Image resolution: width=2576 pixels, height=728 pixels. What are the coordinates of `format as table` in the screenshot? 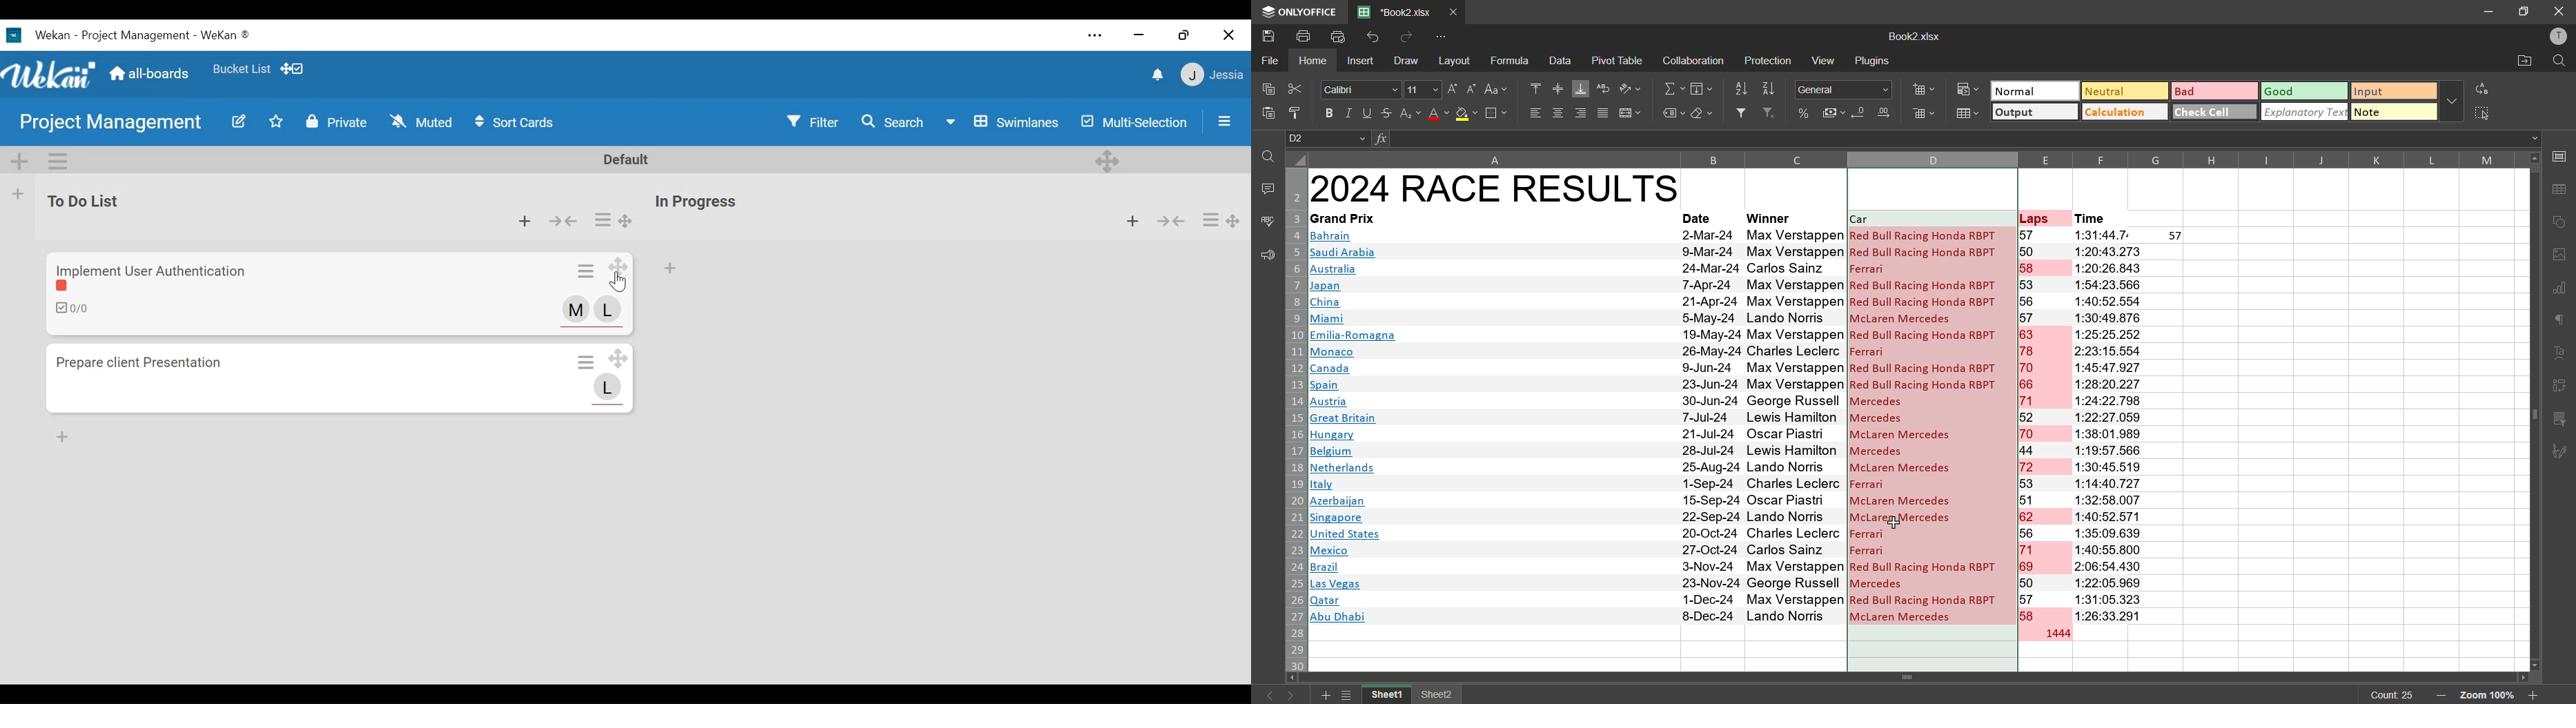 It's located at (1969, 115).